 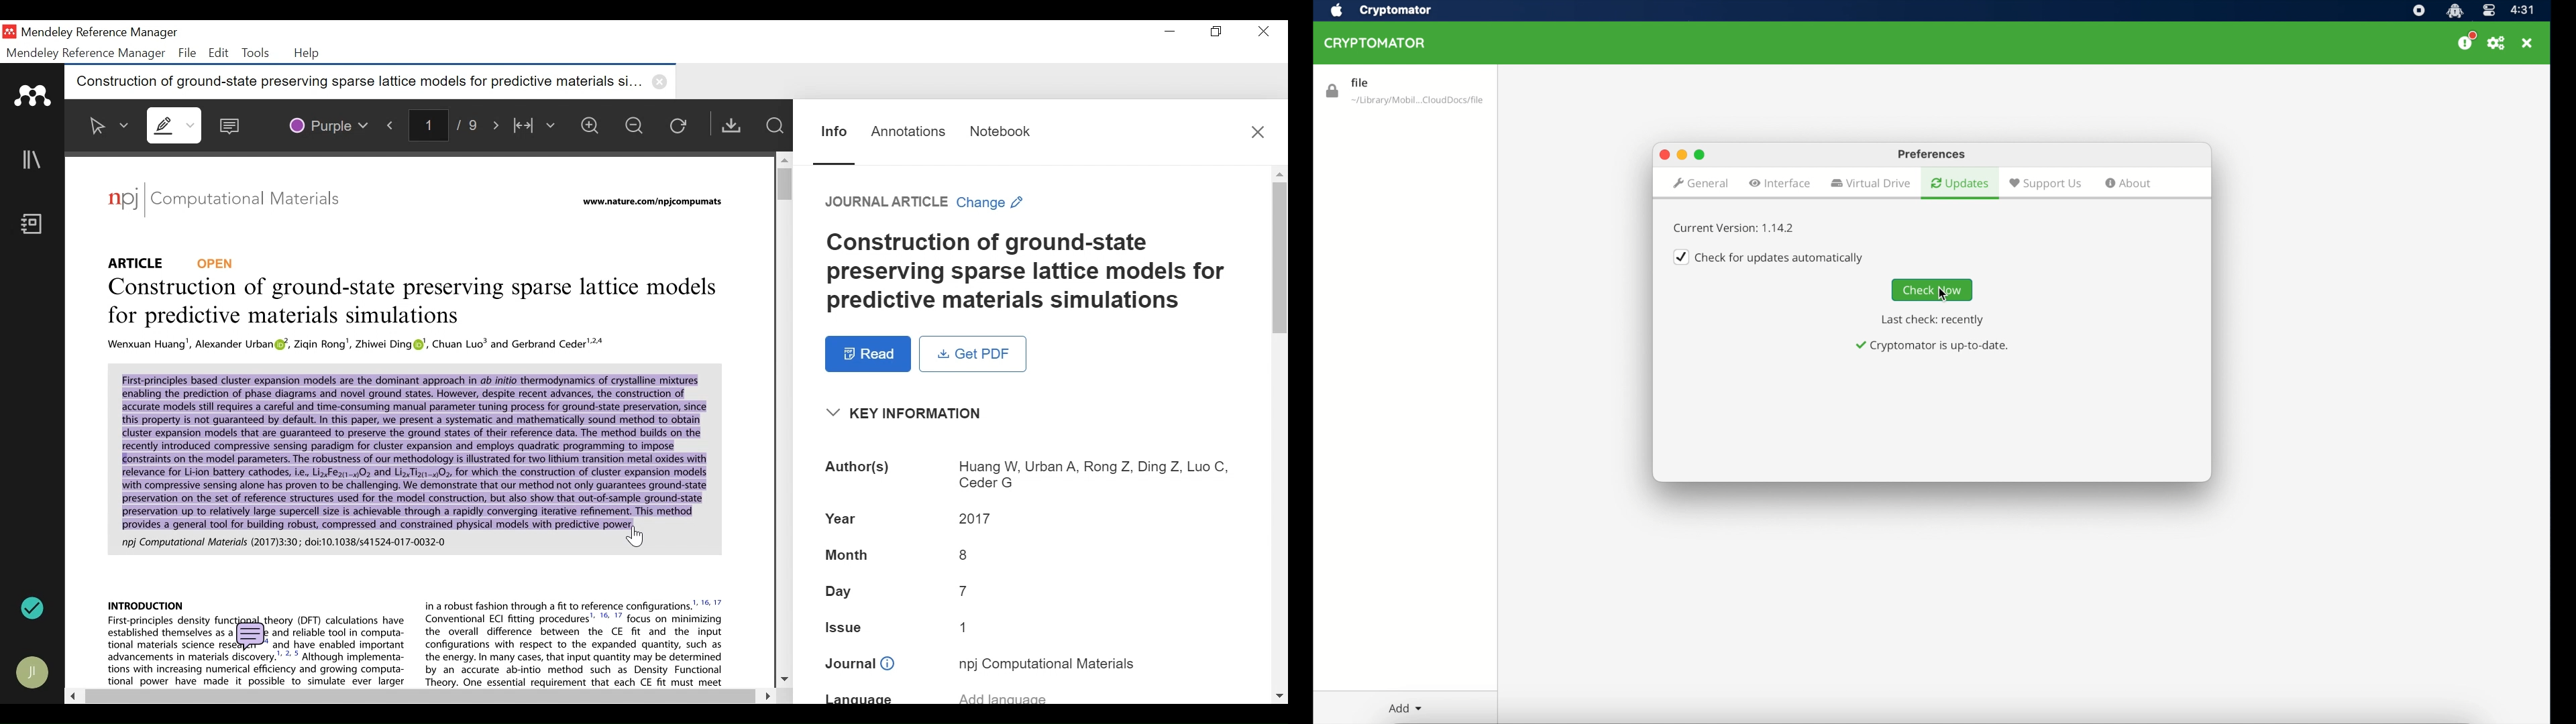 I want to click on Key Information, so click(x=908, y=414).